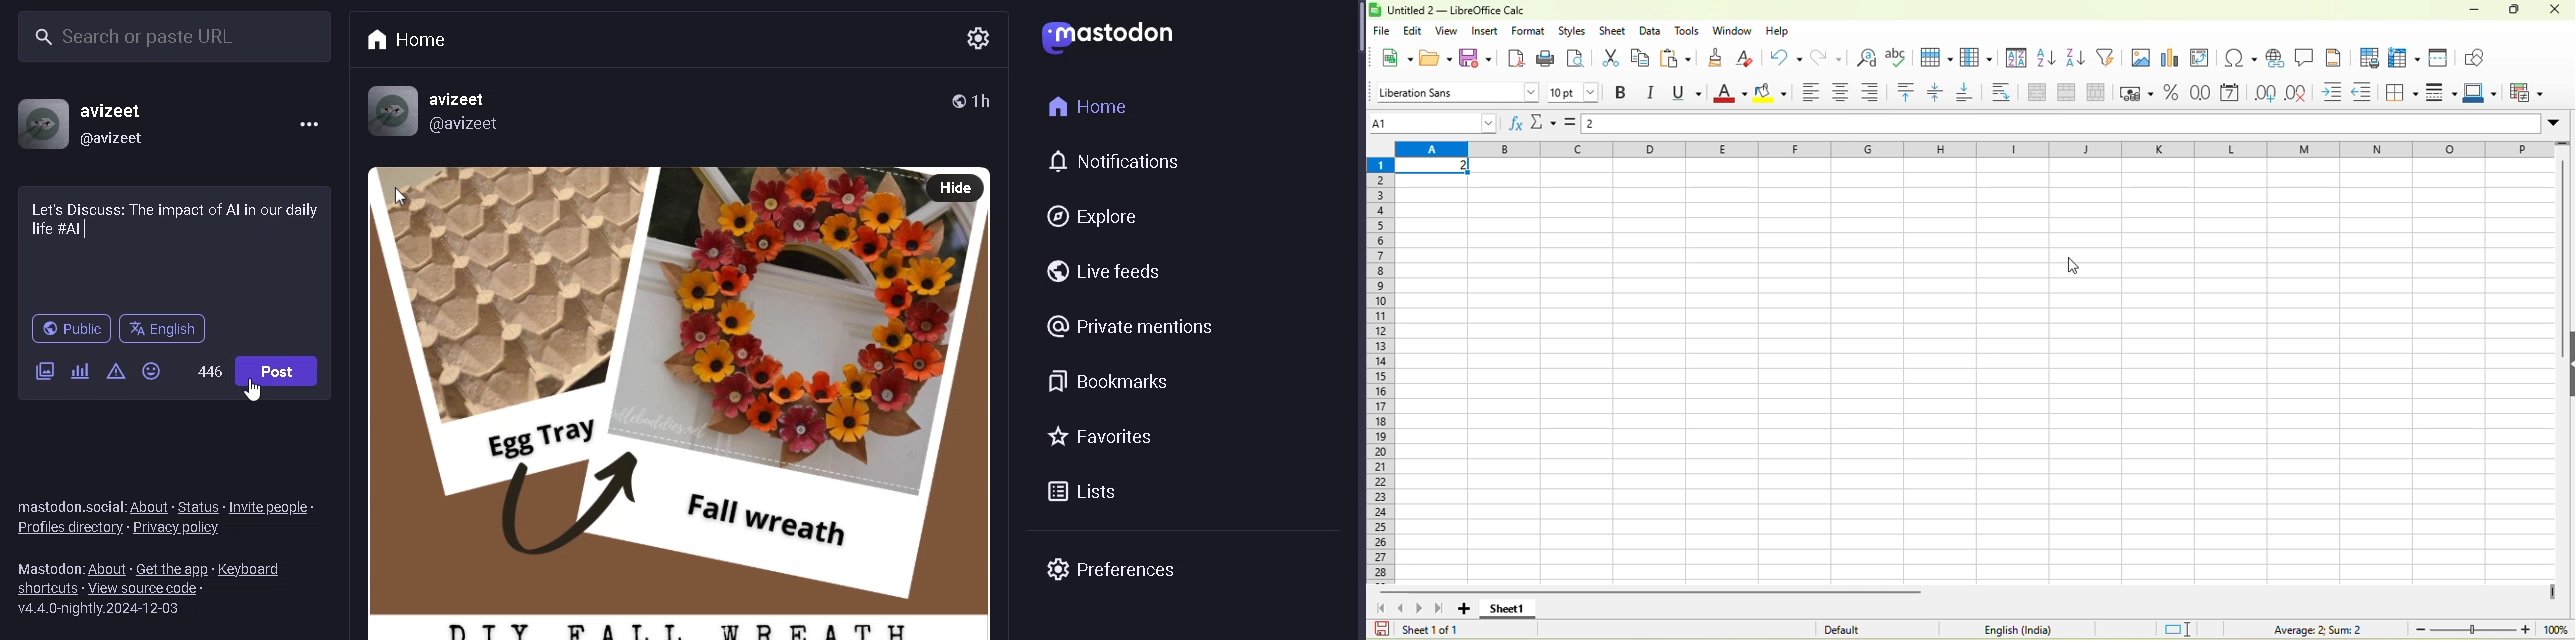 The image size is (2576, 644). What do you see at coordinates (2172, 59) in the screenshot?
I see `chart` at bounding box center [2172, 59].